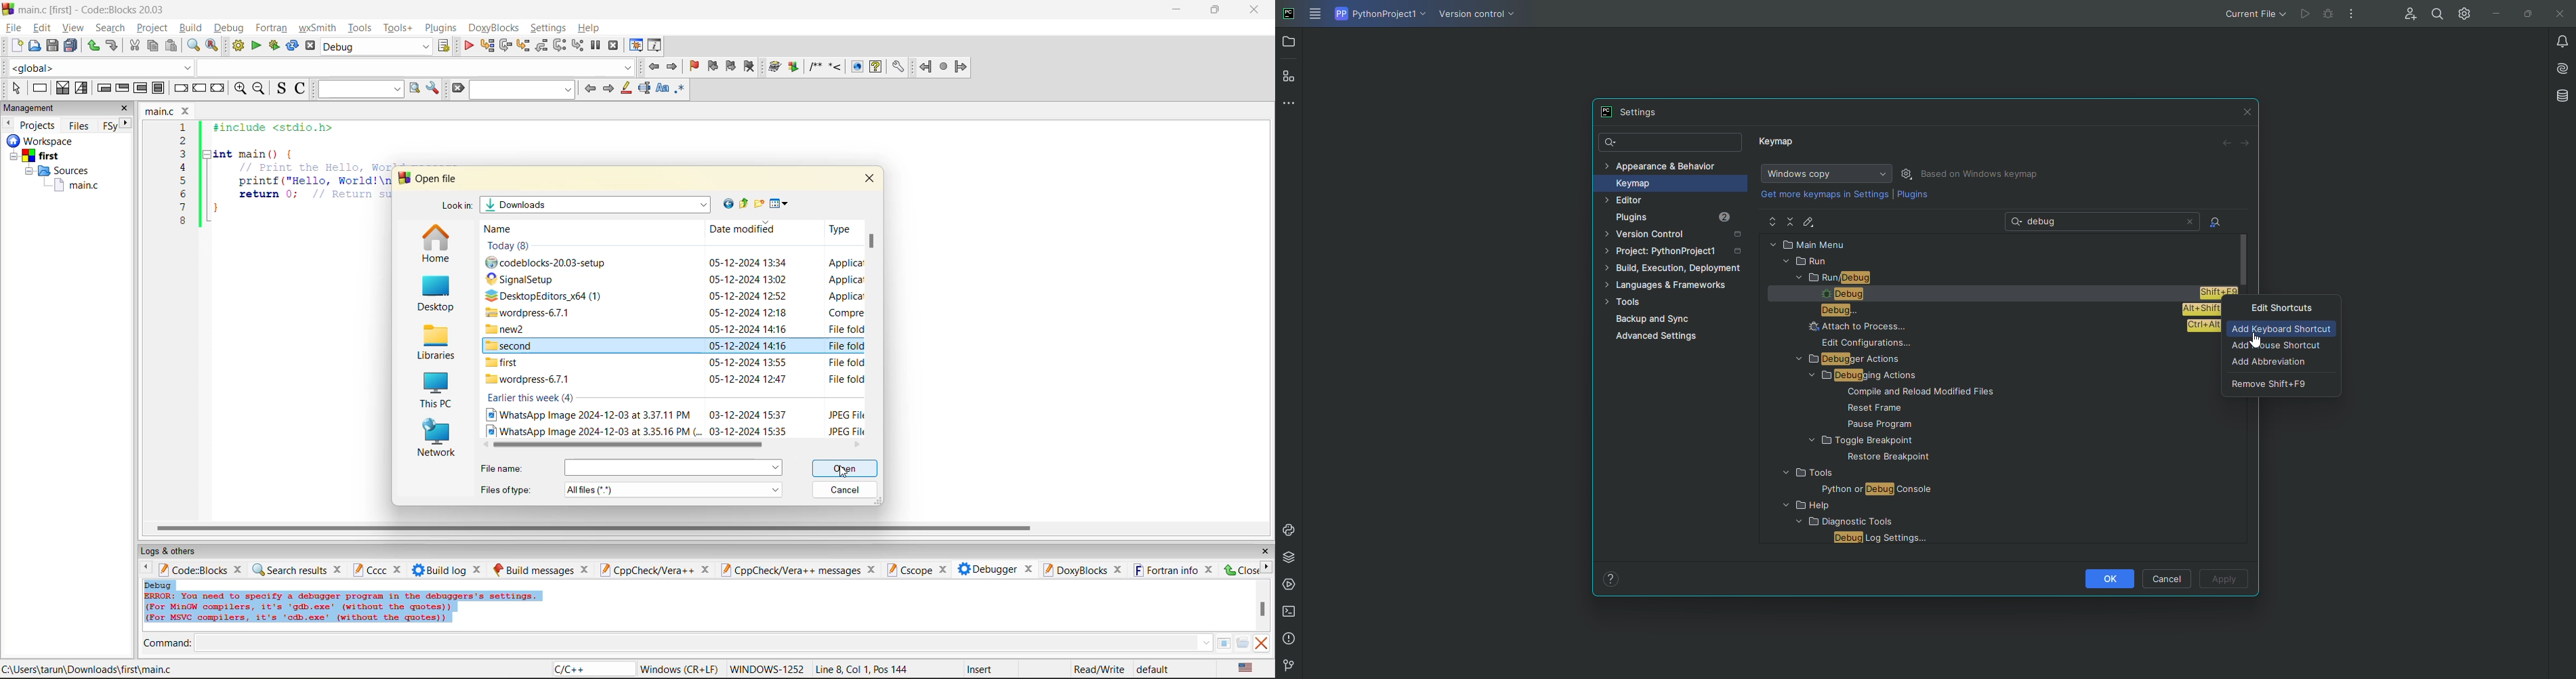  What do you see at coordinates (8, 123) in the screenshot?
I see `previous` at bounding box center [8, 123].